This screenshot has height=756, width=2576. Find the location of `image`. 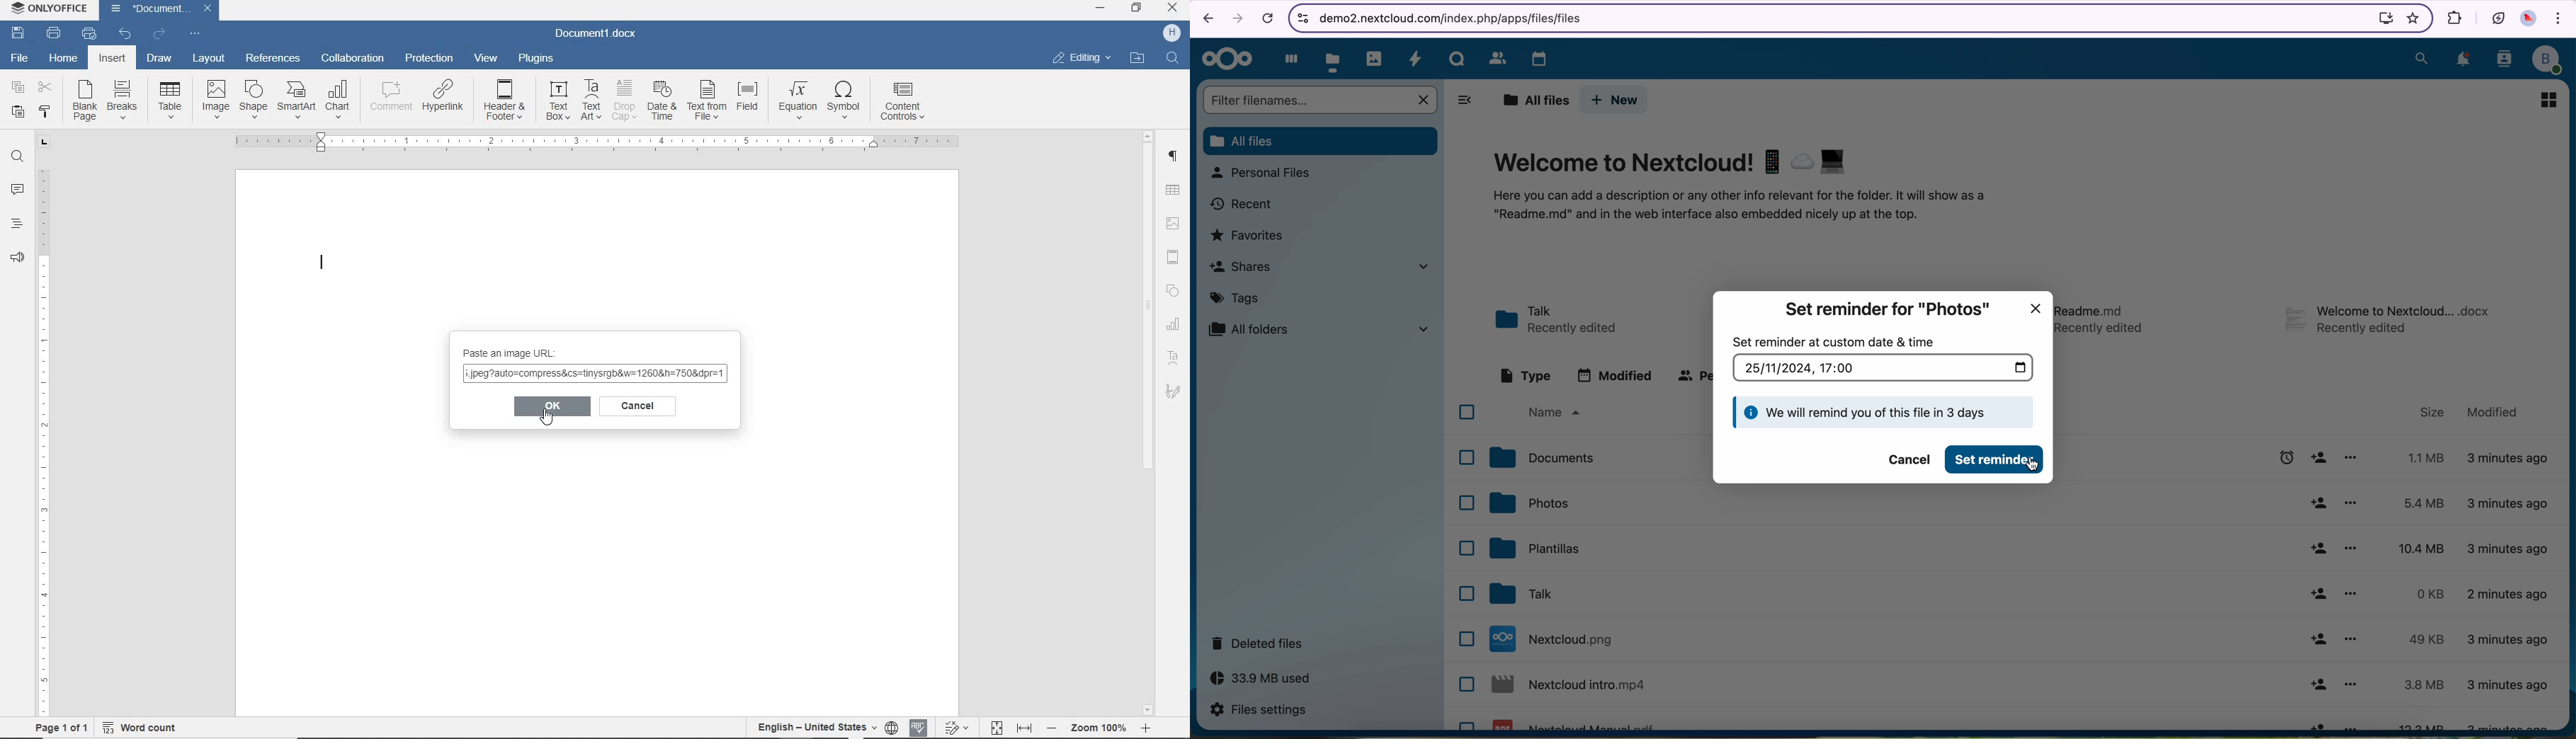

image is located at coordinates (1174, 223).